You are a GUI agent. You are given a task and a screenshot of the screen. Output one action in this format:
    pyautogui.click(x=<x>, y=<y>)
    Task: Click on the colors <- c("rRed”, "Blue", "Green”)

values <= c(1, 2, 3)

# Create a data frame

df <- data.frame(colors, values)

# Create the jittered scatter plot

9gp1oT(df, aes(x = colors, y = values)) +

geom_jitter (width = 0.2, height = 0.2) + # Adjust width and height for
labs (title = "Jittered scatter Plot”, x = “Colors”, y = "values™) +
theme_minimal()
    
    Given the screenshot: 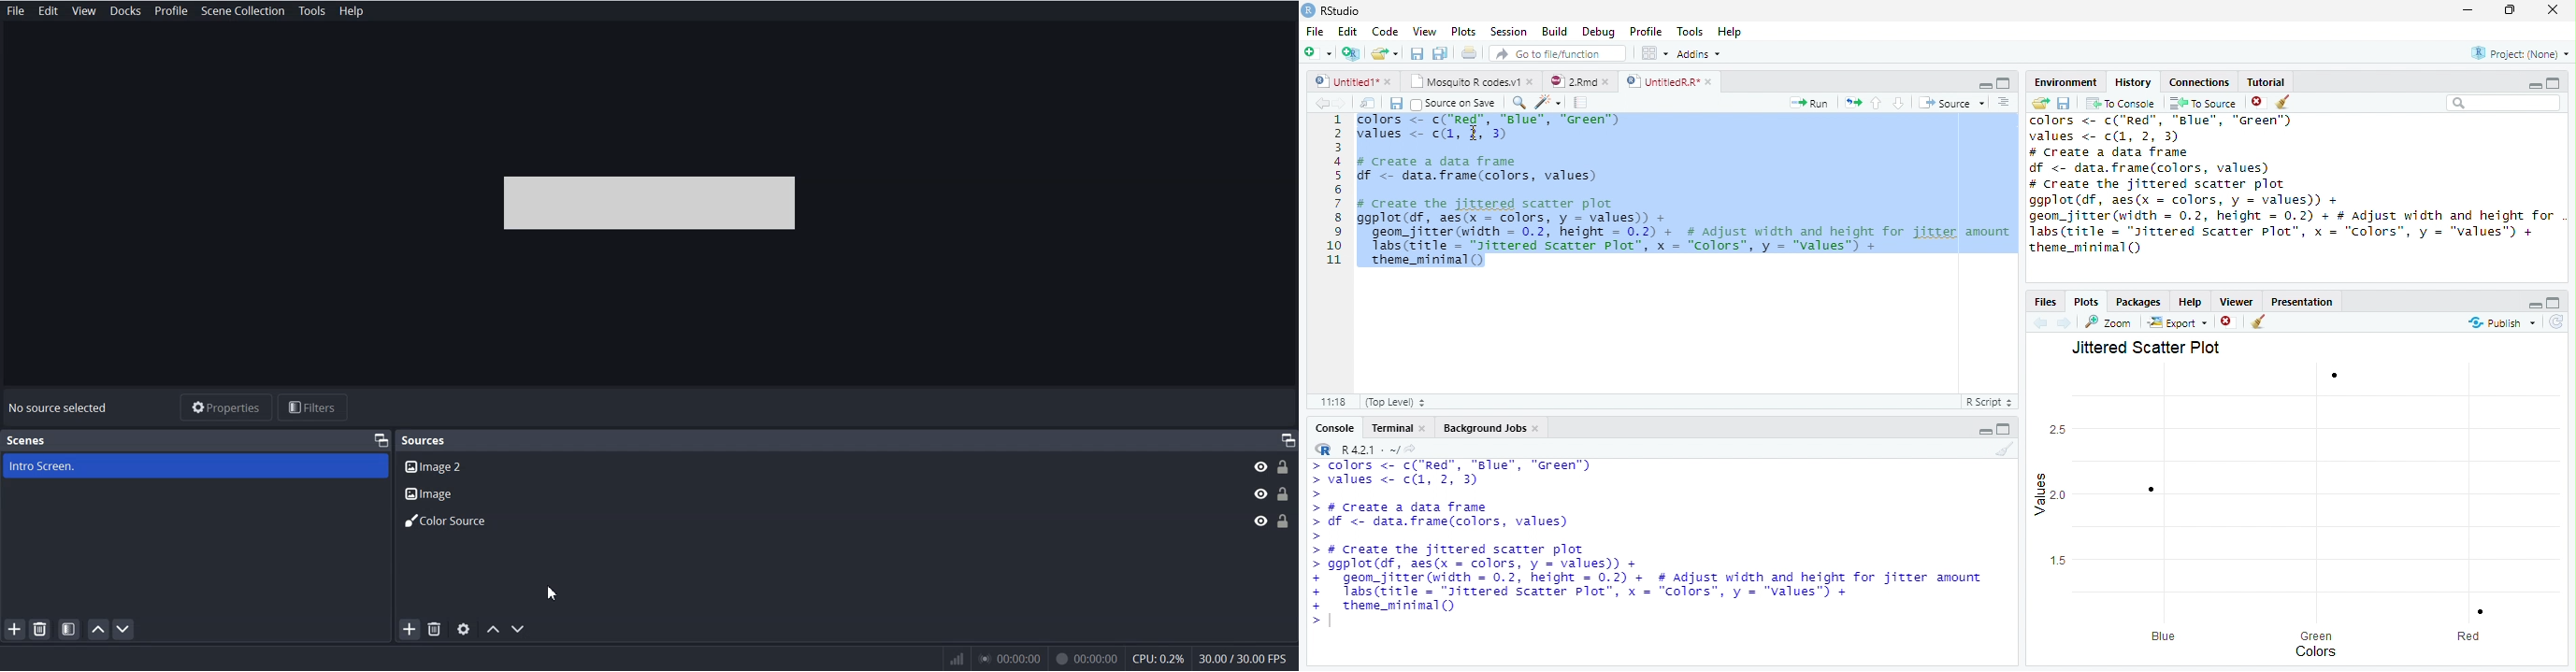 What is the action you would take?
    pyautogui.click(x=2293, y=185)
    